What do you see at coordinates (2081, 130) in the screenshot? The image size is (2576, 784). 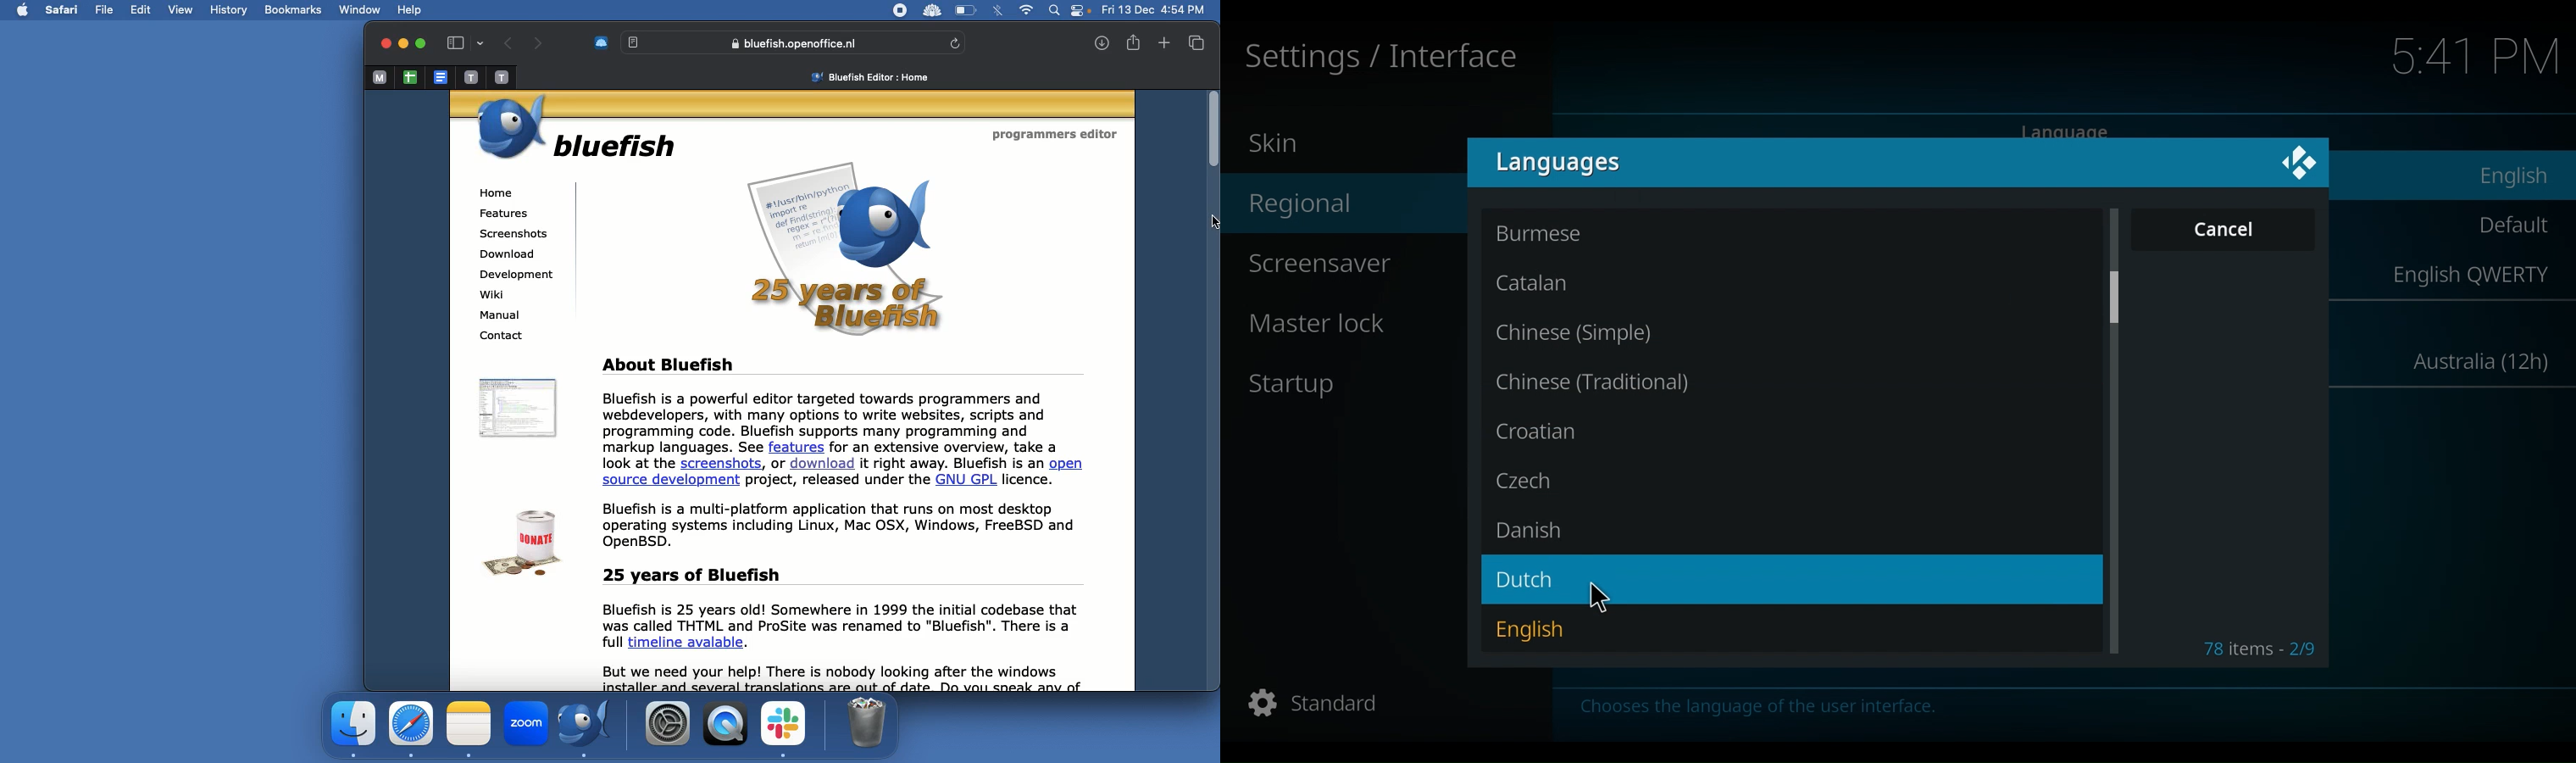 I see `language` at bounding box center [2081, 130].